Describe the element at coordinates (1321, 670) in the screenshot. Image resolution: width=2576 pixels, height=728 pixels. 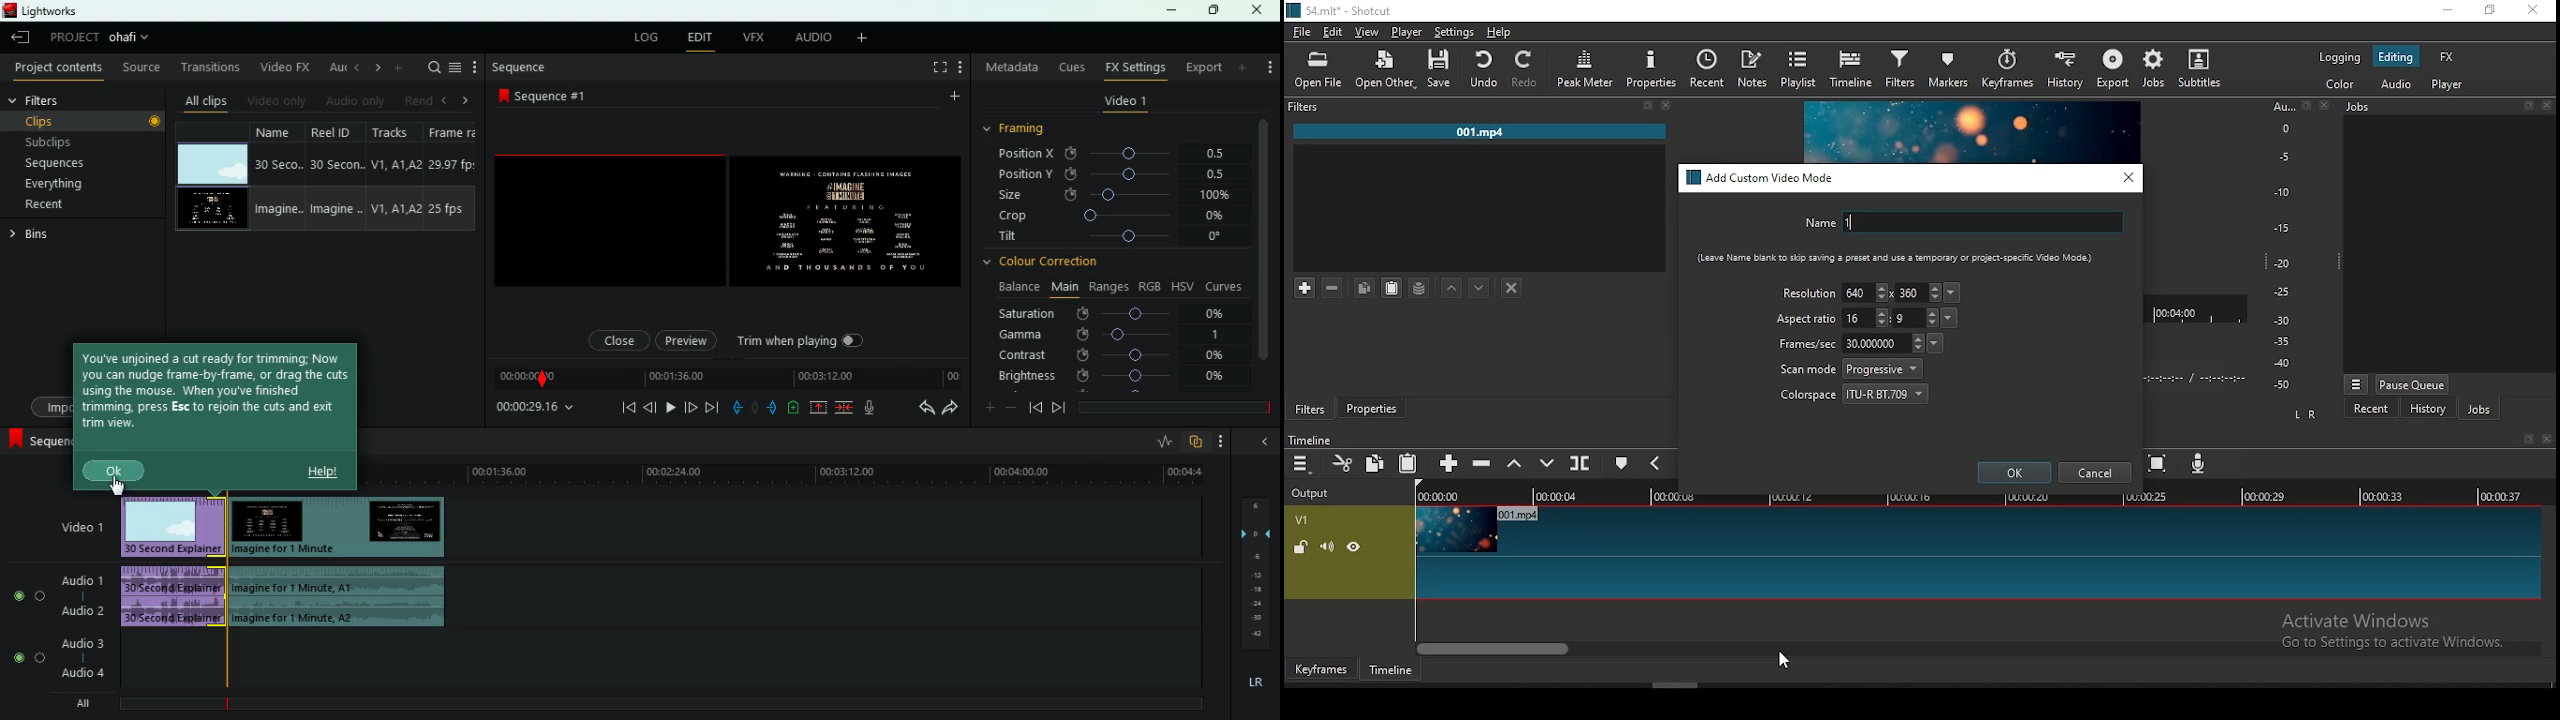
I see `keyframe` at that location.